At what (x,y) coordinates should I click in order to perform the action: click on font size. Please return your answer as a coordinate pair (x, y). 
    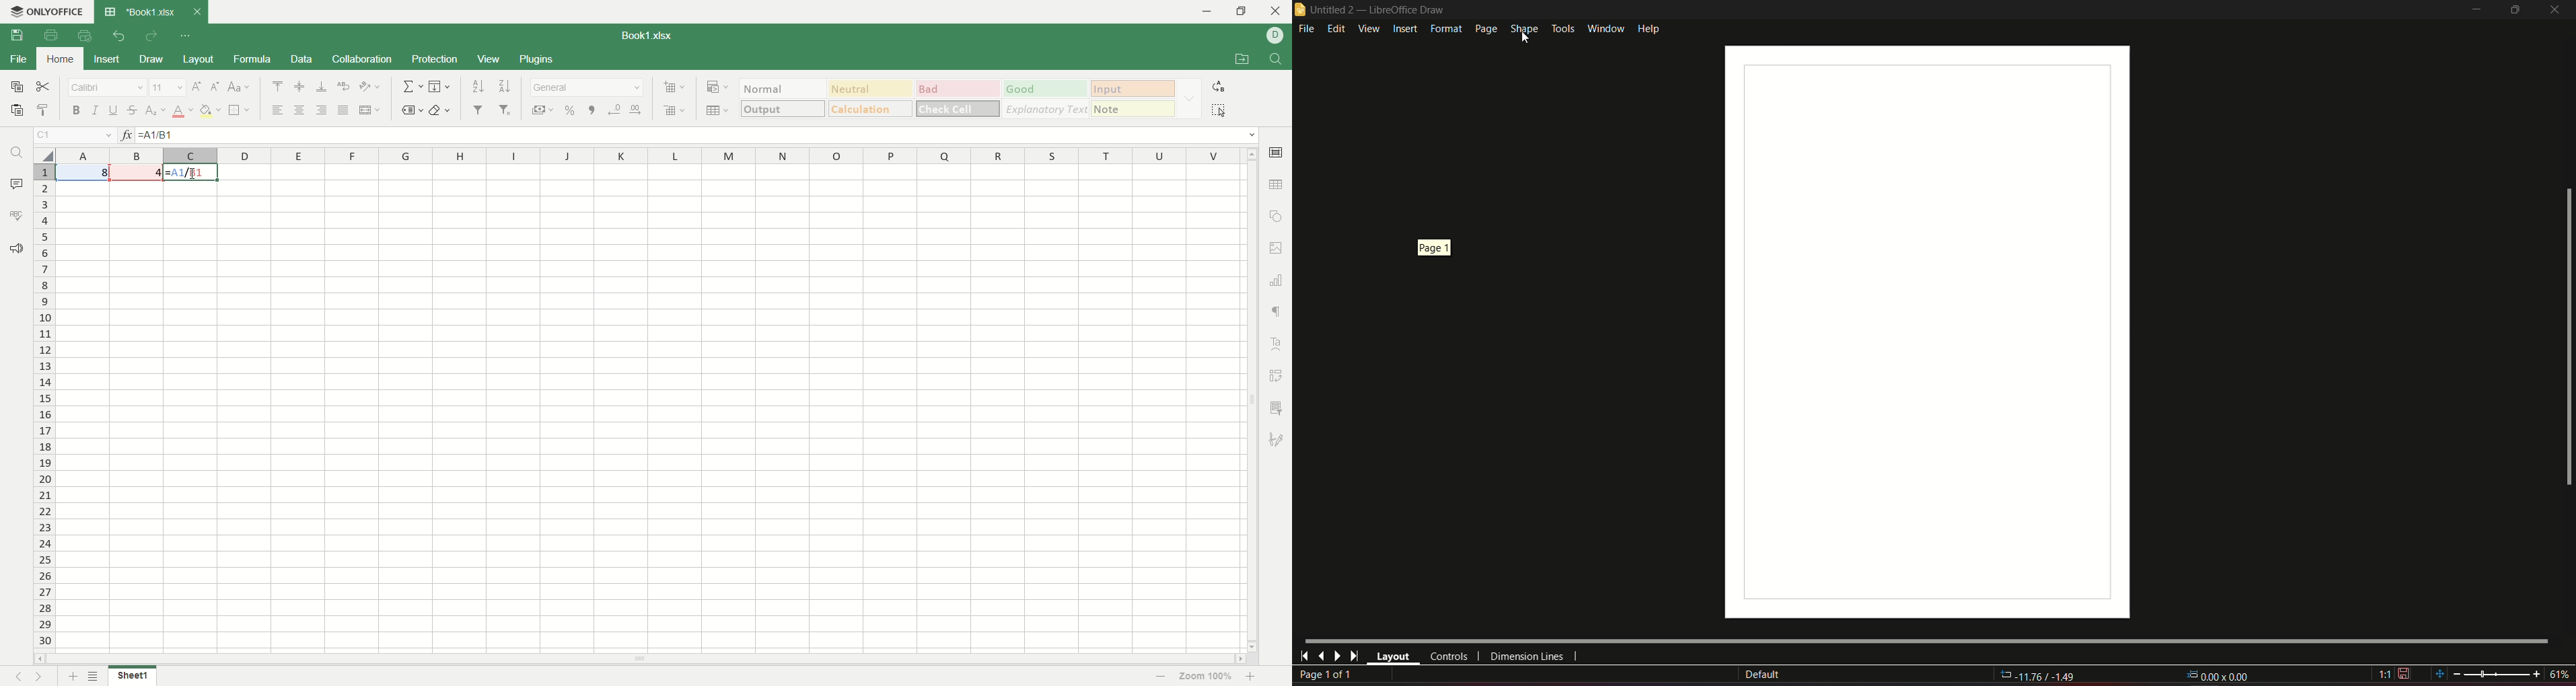
    Looking at the image, I should click on (168, 87).